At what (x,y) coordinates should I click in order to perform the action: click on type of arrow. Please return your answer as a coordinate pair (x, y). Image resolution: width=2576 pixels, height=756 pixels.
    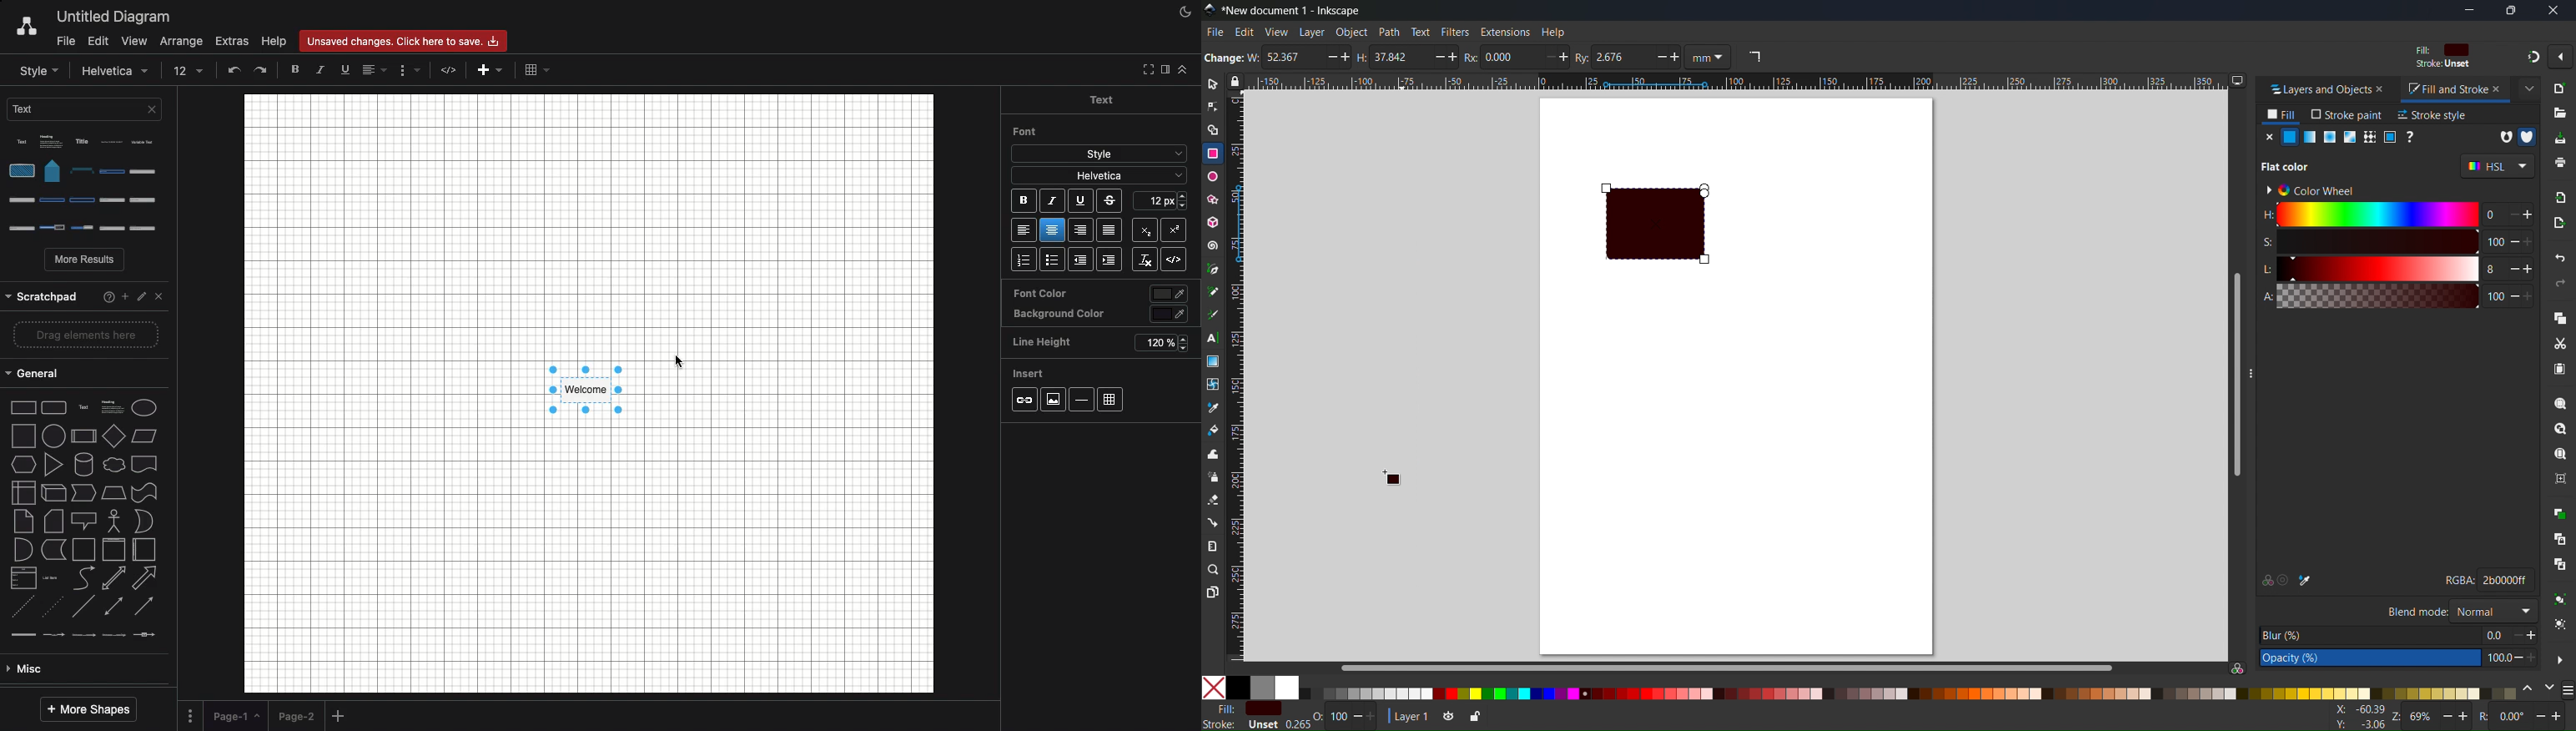
    Looking at the image, I should click on (89, 466).